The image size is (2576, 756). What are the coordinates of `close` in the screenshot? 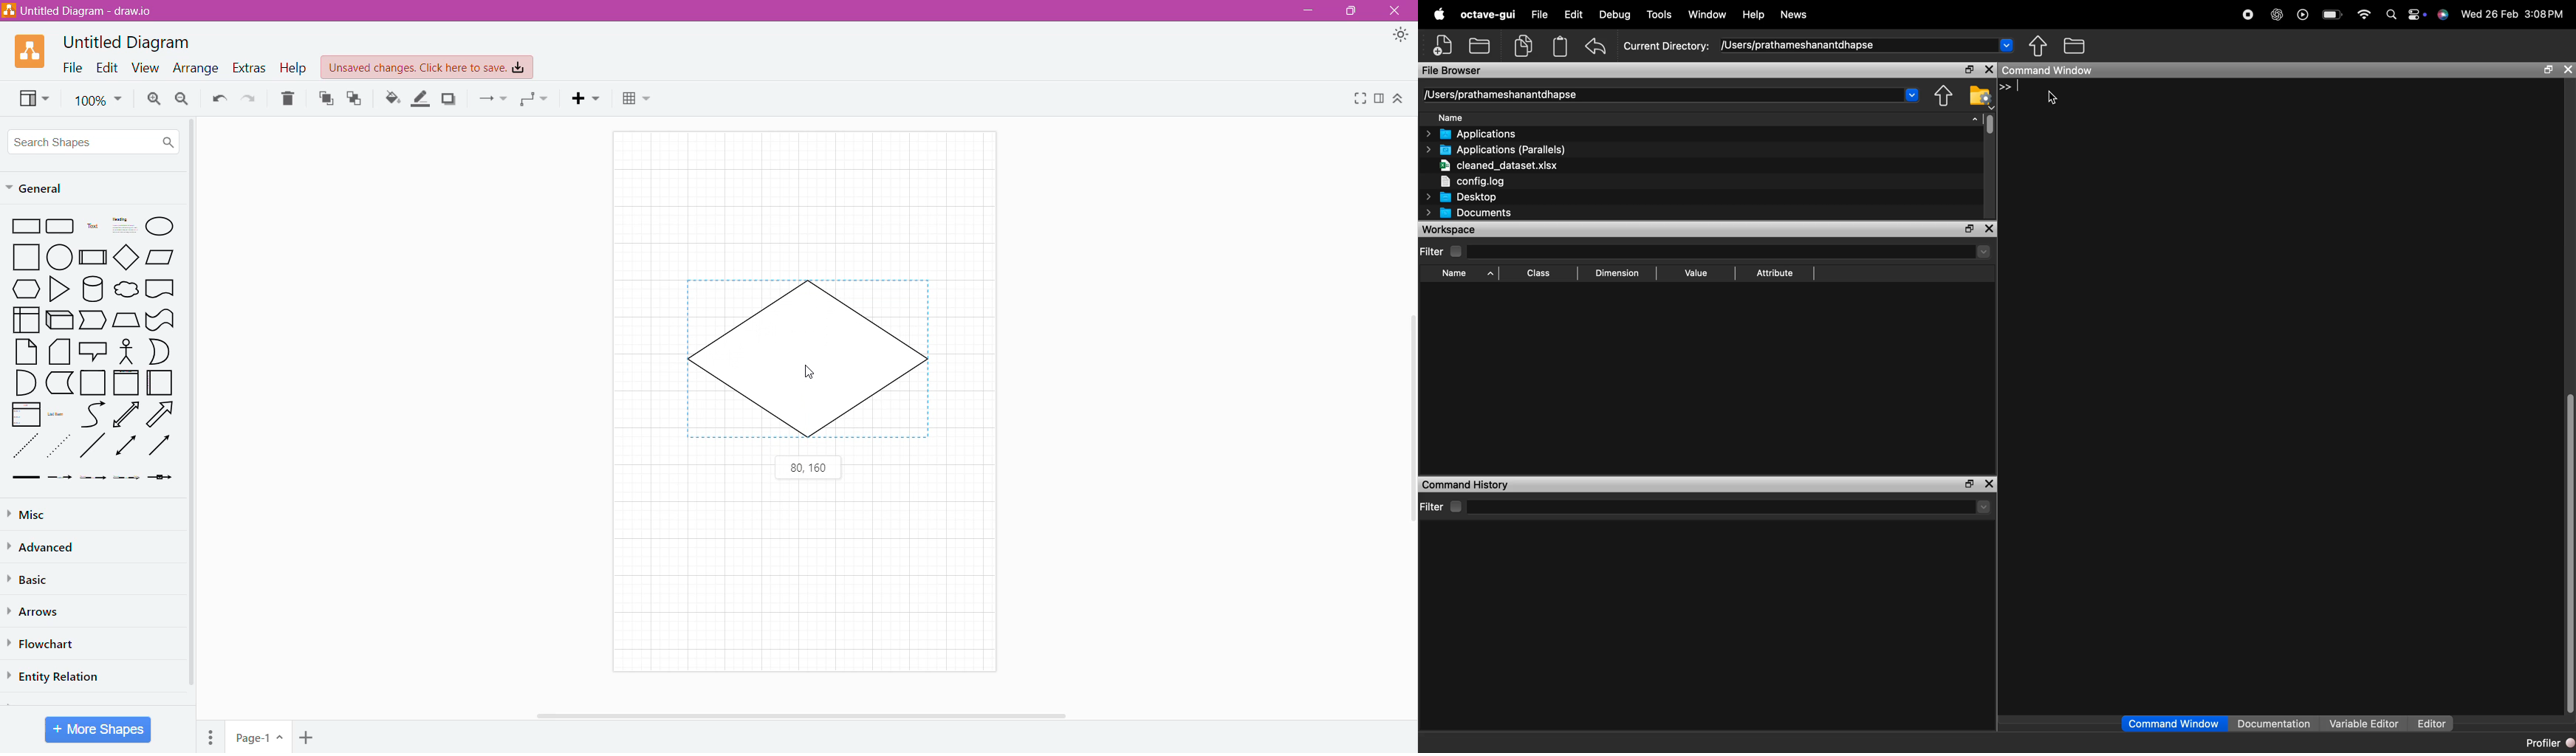 It's located at (1988, 70).